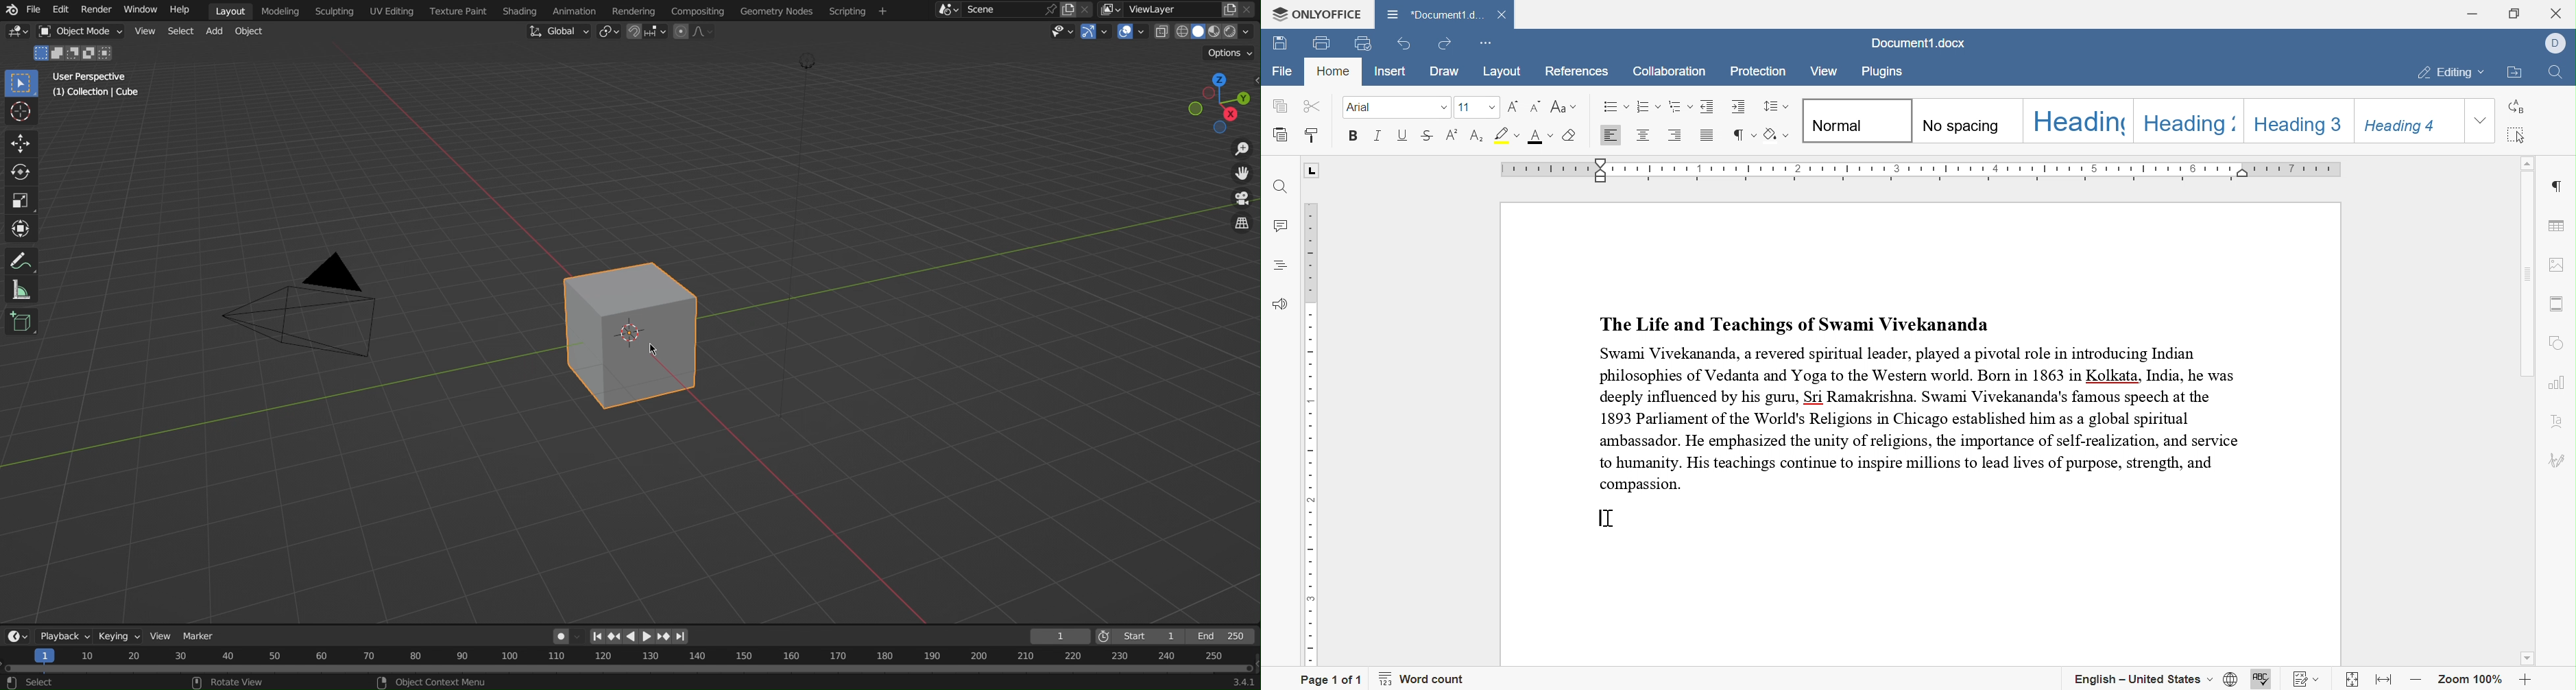  What do you see at coordinates (1392, 71) in the screenshot?
I see `insert` at bounding box center [1392, 71].